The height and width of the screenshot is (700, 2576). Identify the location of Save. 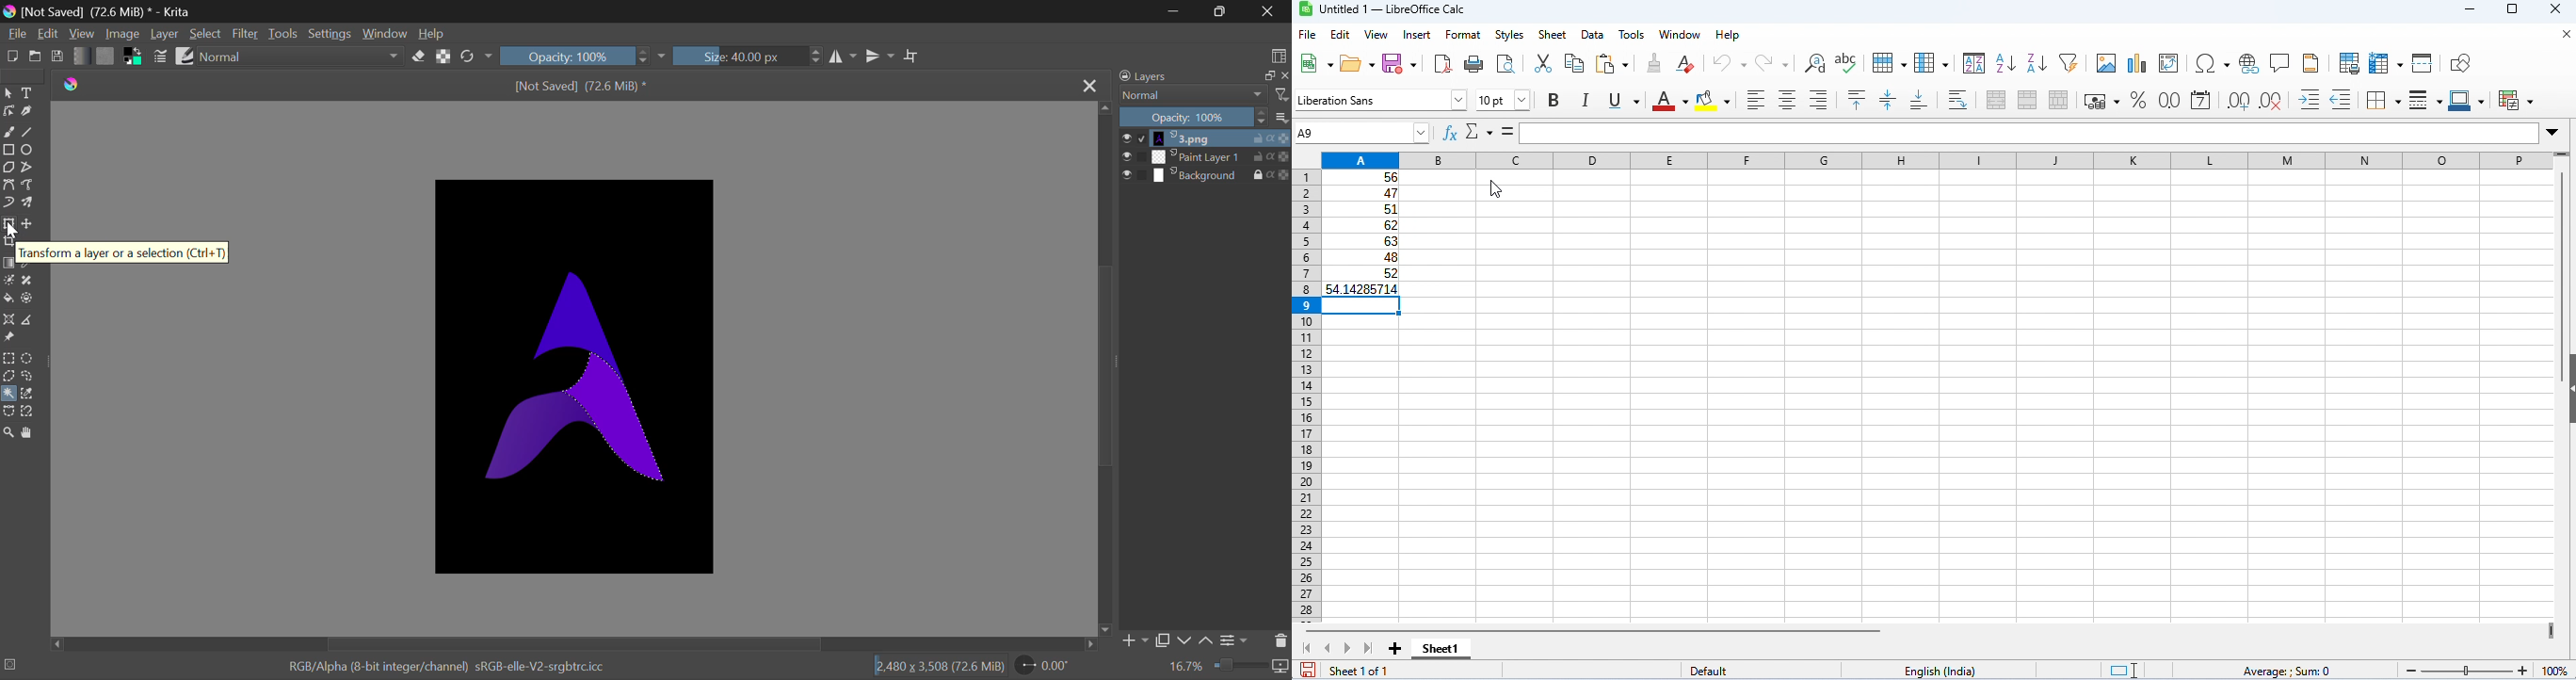
(58, 56).